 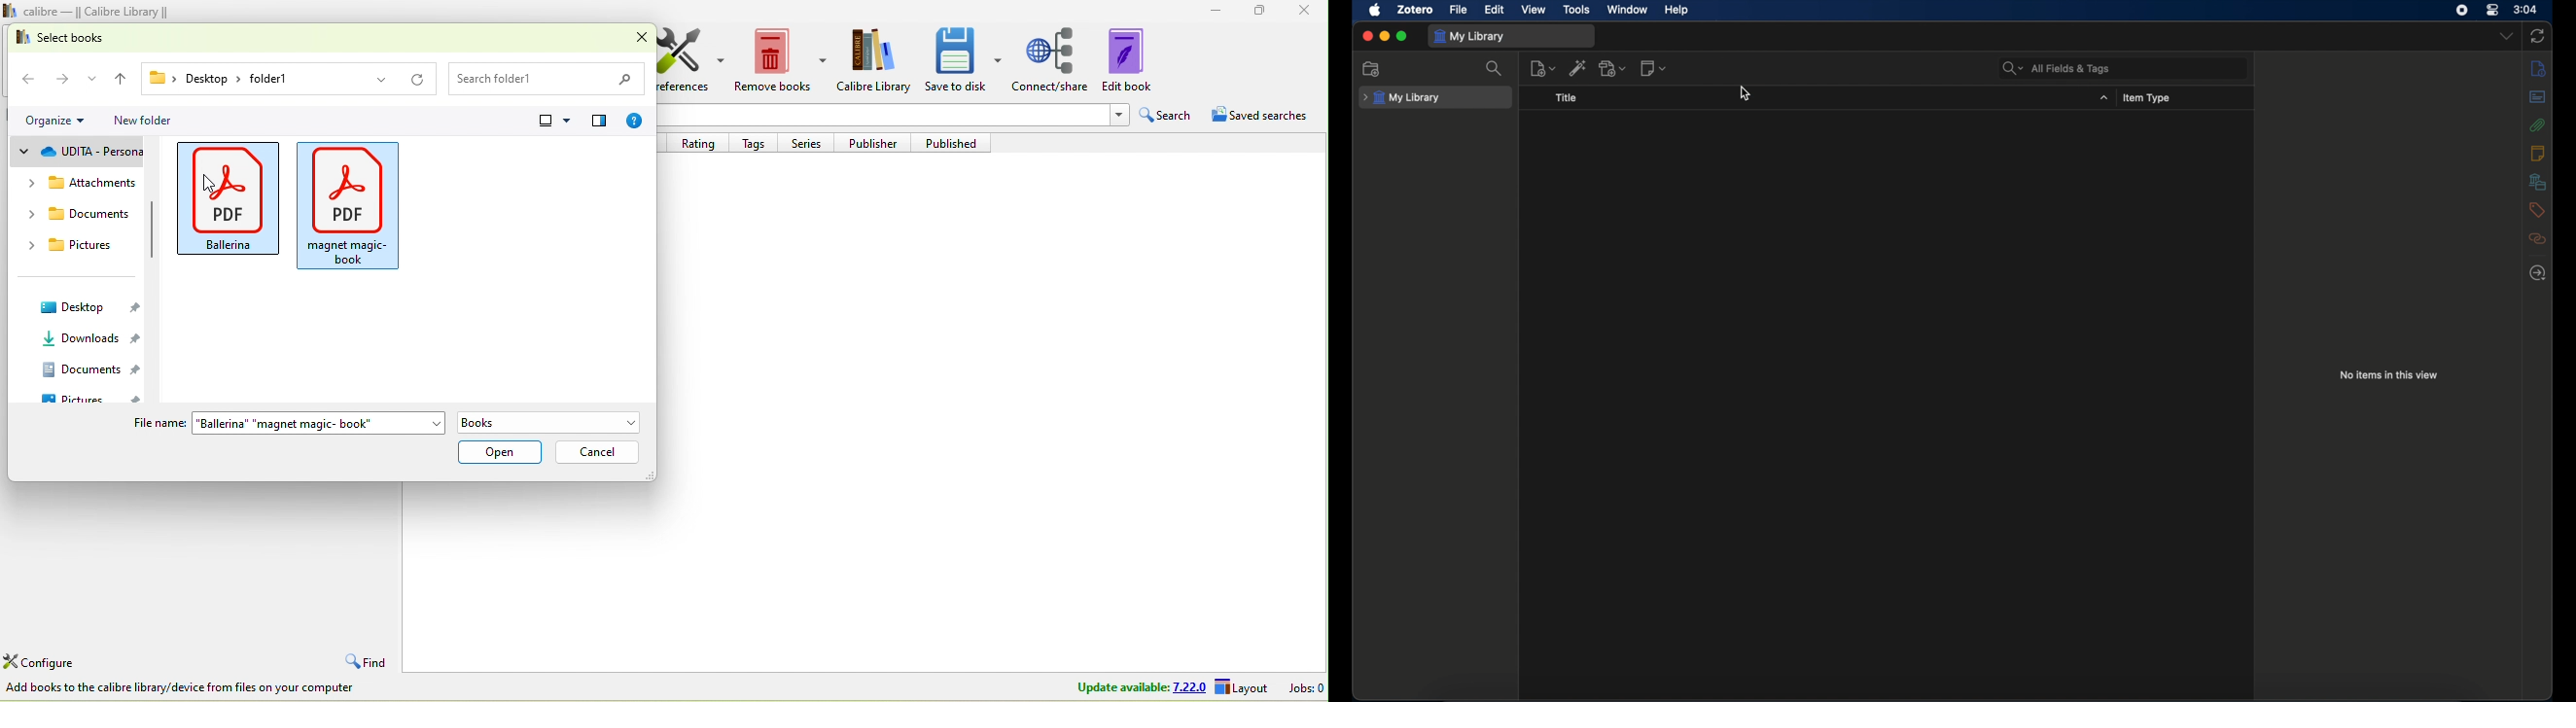 What do you see at coordinates (352, 203) in the screenshot?
I see `magnet magic book` at bounding box center [352, 203].